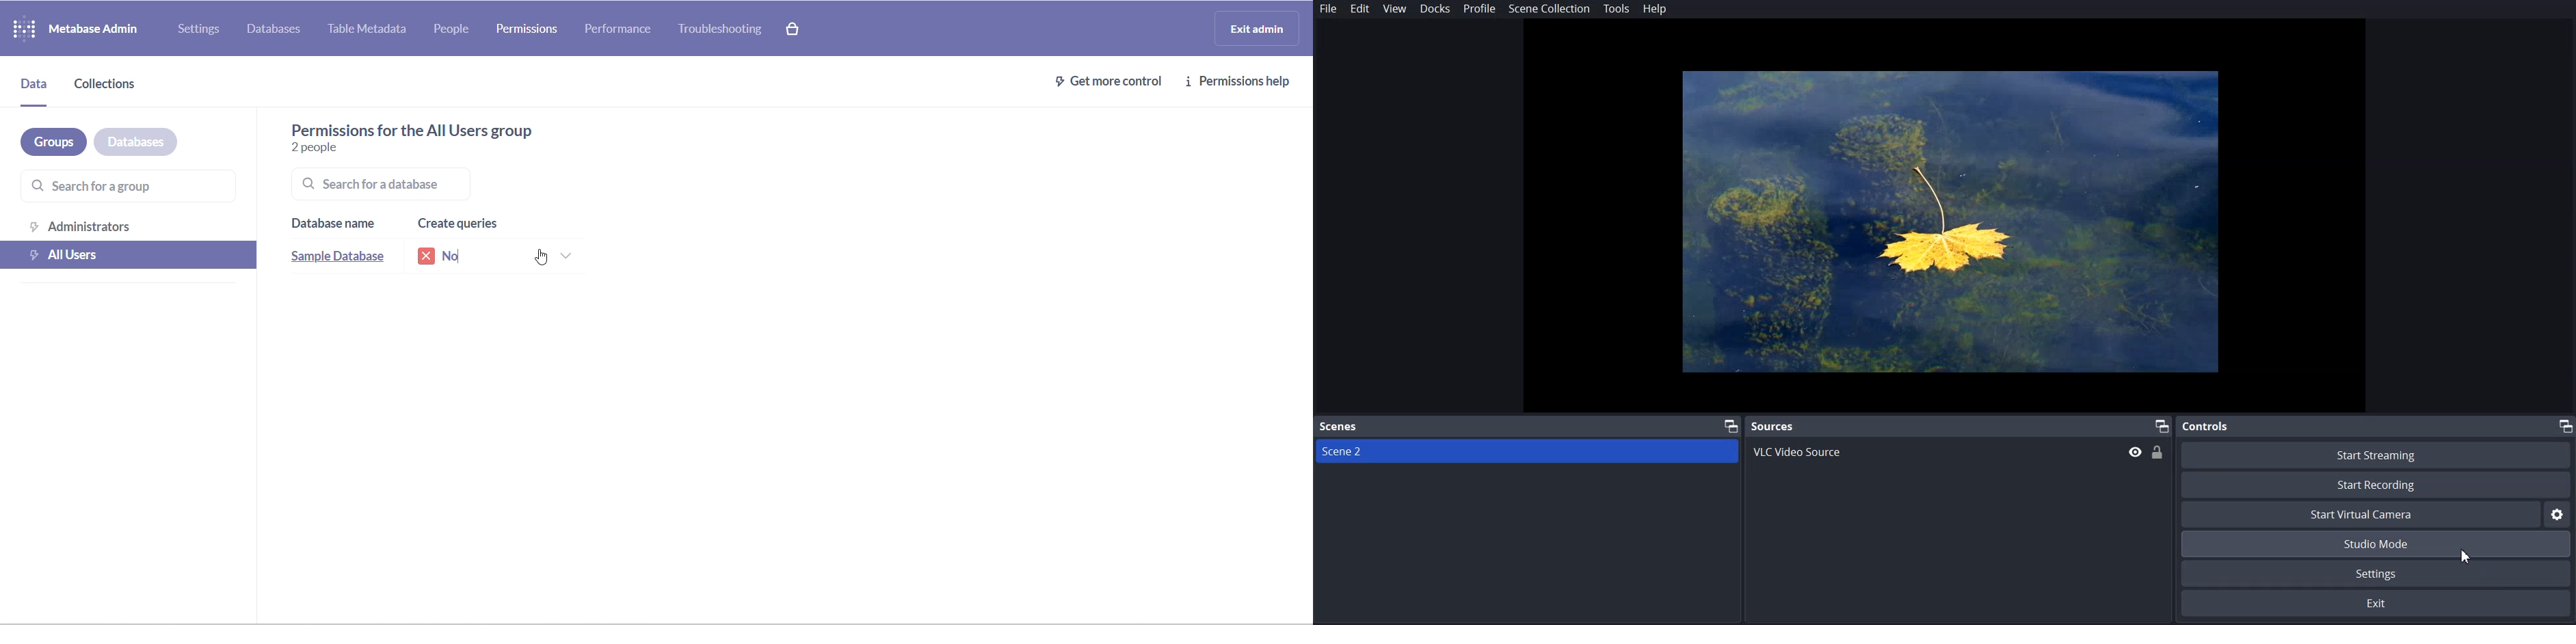  What do you see at coordinates (1435, 9) in the screenshot?
I see `Docks` at bounding box center [1435, 9].